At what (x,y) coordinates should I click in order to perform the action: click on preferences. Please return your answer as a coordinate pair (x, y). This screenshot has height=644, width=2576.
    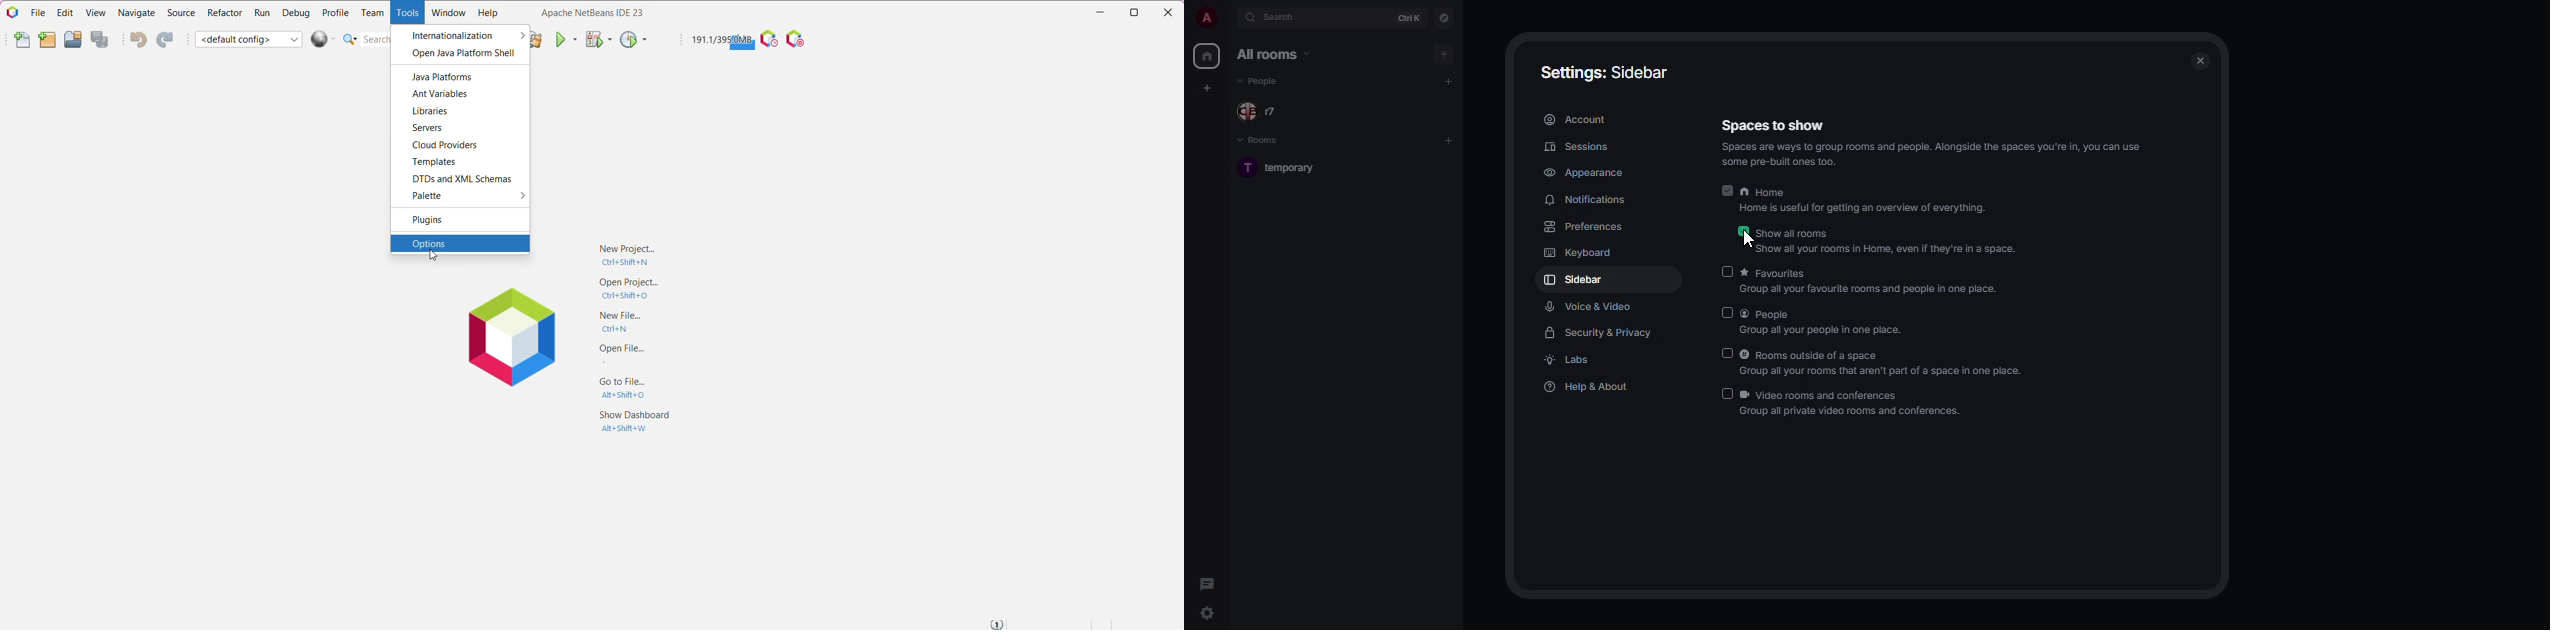
    Looking at the image, I should click on (1590, 228).